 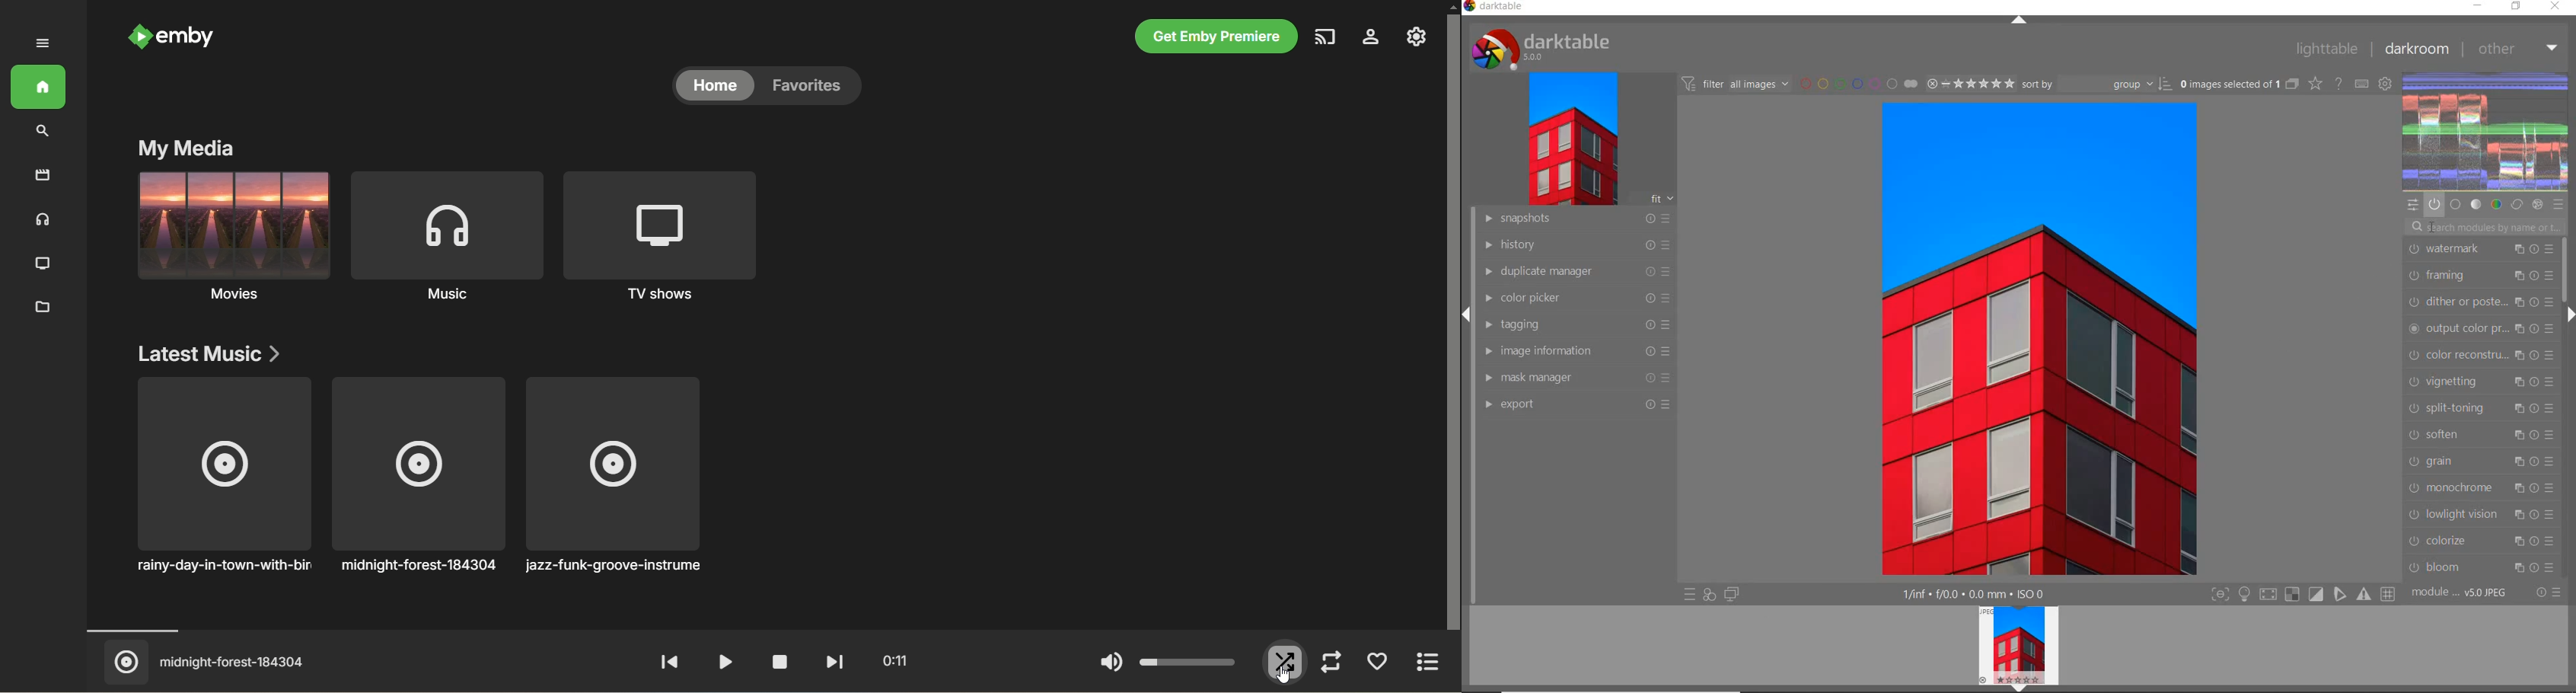 What do you see at coordinates (2570, 314) in the screenshot?
I see `expand/collapse` at bounding box center [2570, 314].